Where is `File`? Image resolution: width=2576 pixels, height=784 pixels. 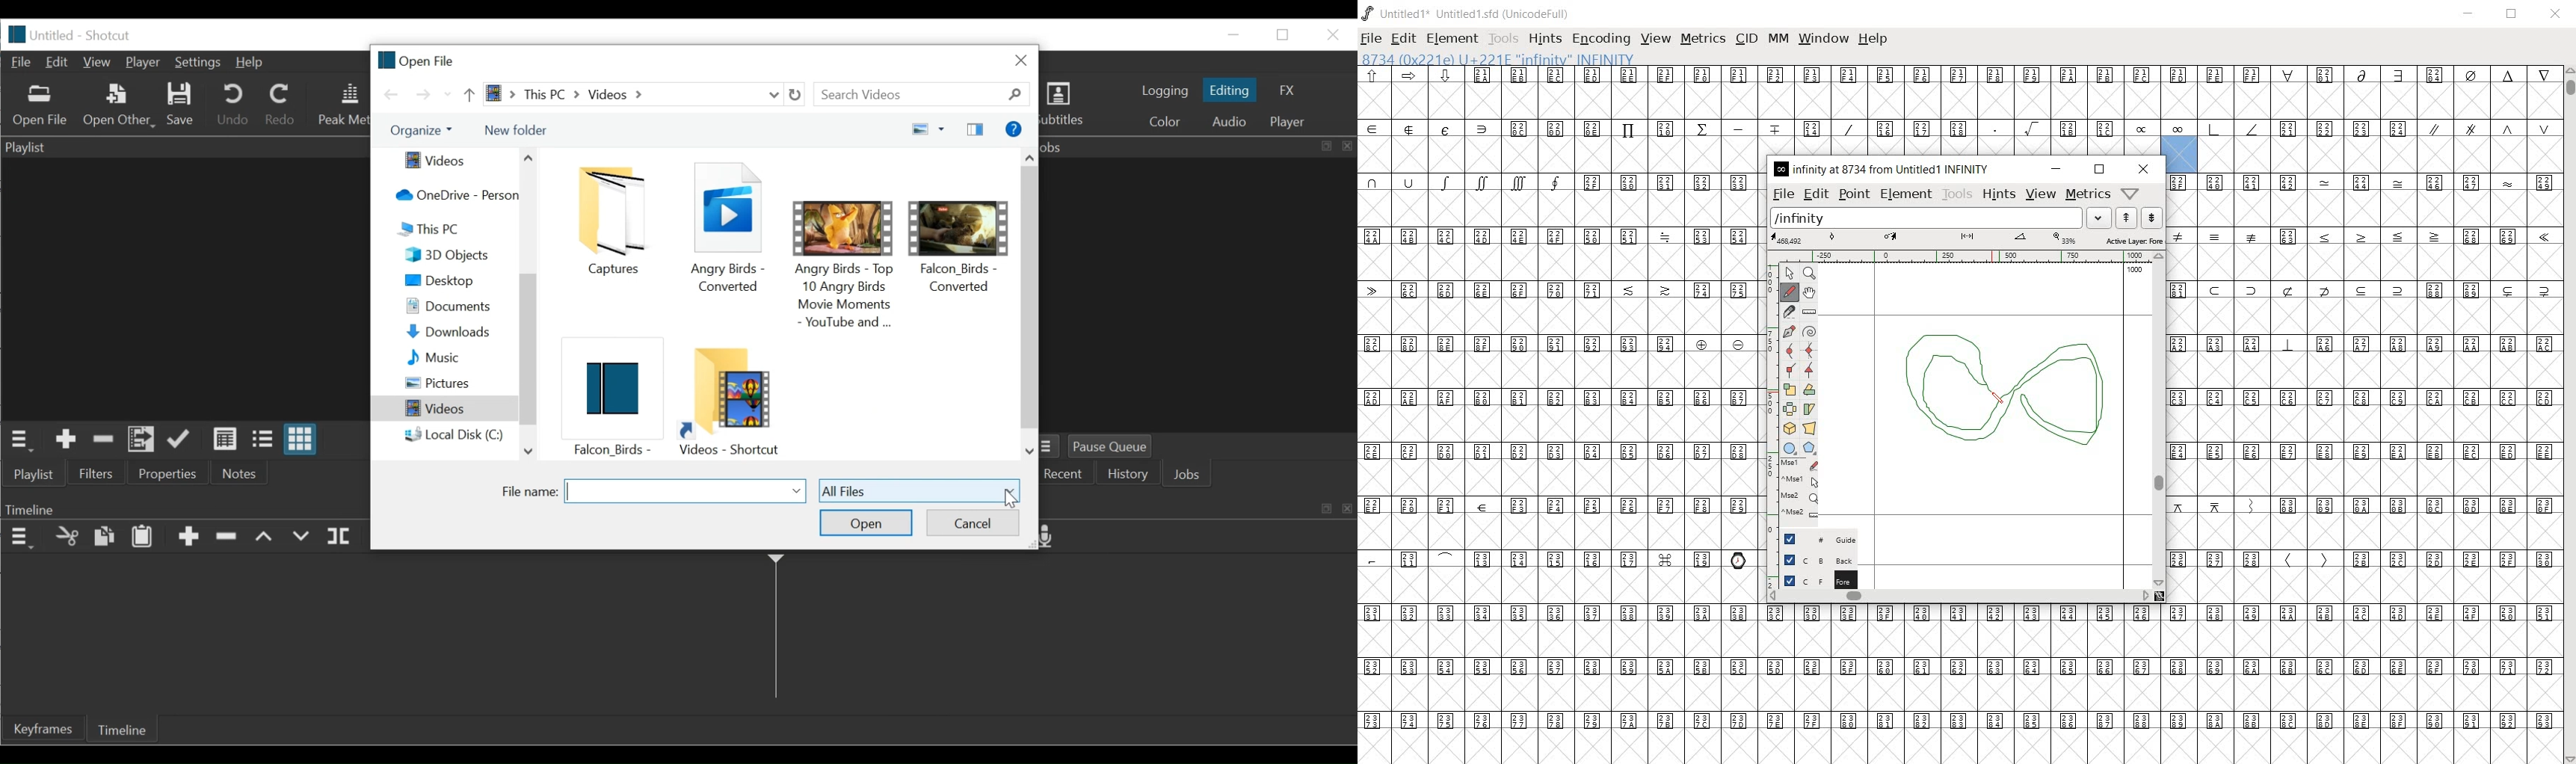 File is located at coordinates (23, 62).